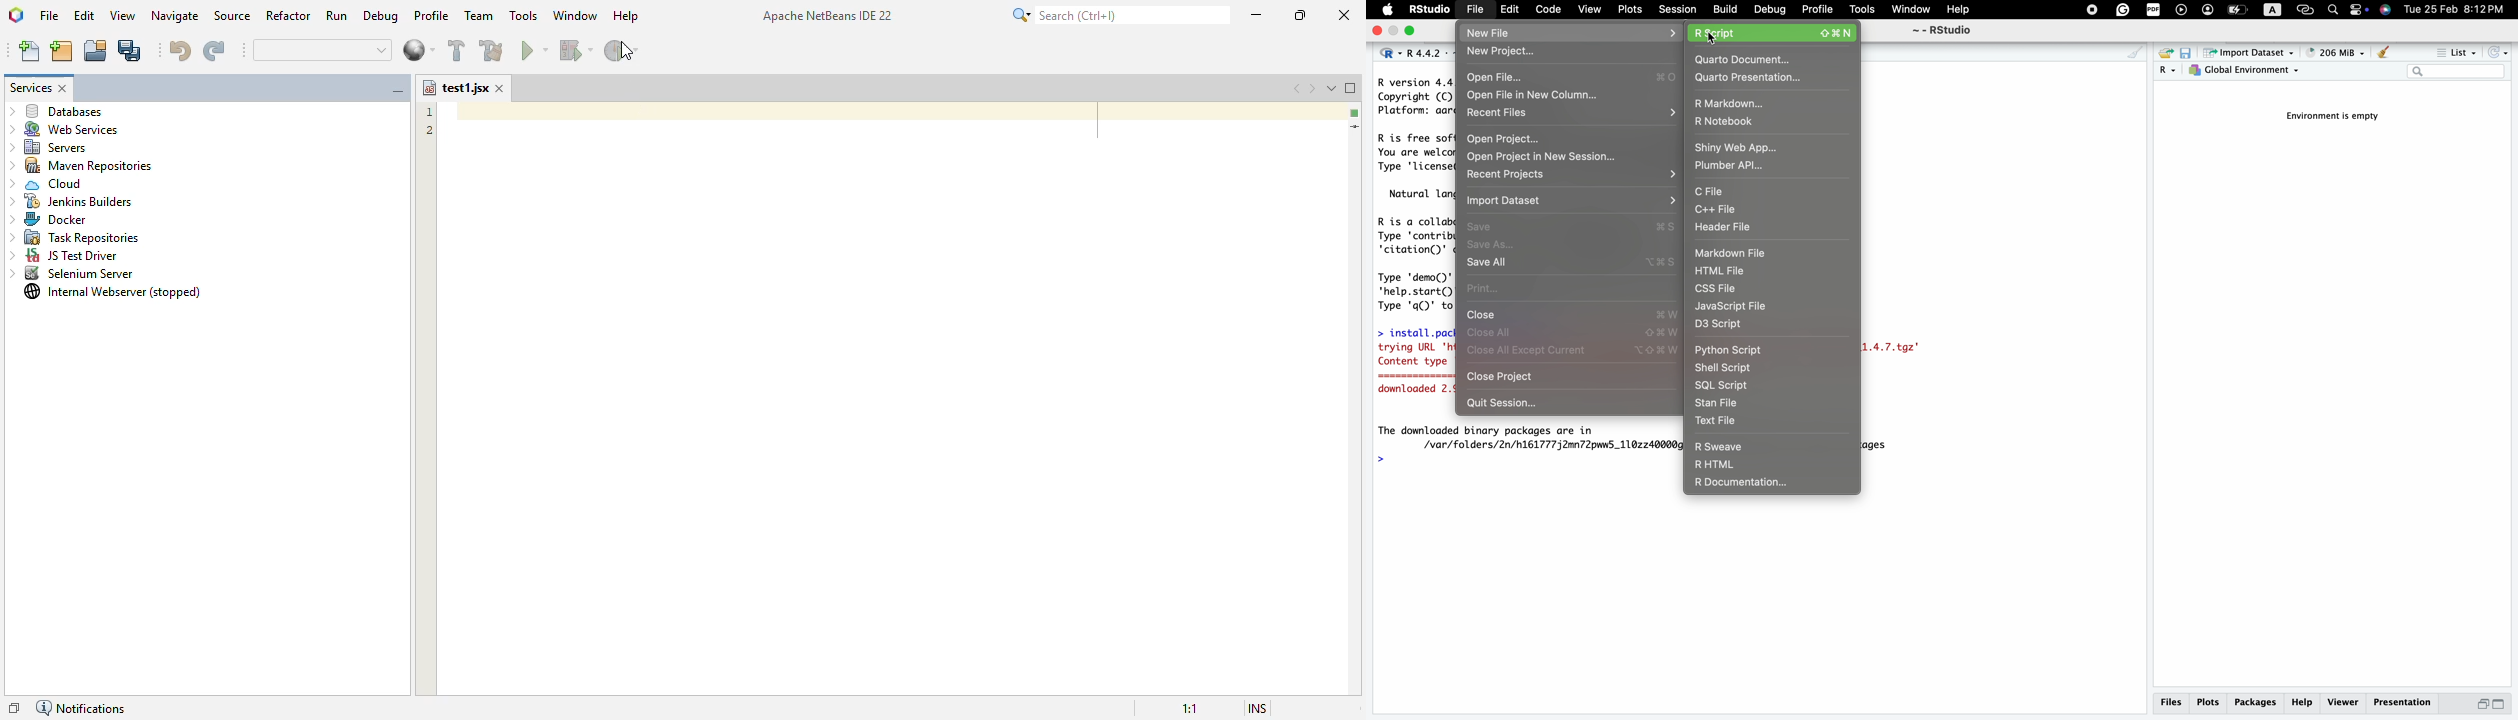 The image size is (2520, 728). I want to click on build, so click(1725, 9).